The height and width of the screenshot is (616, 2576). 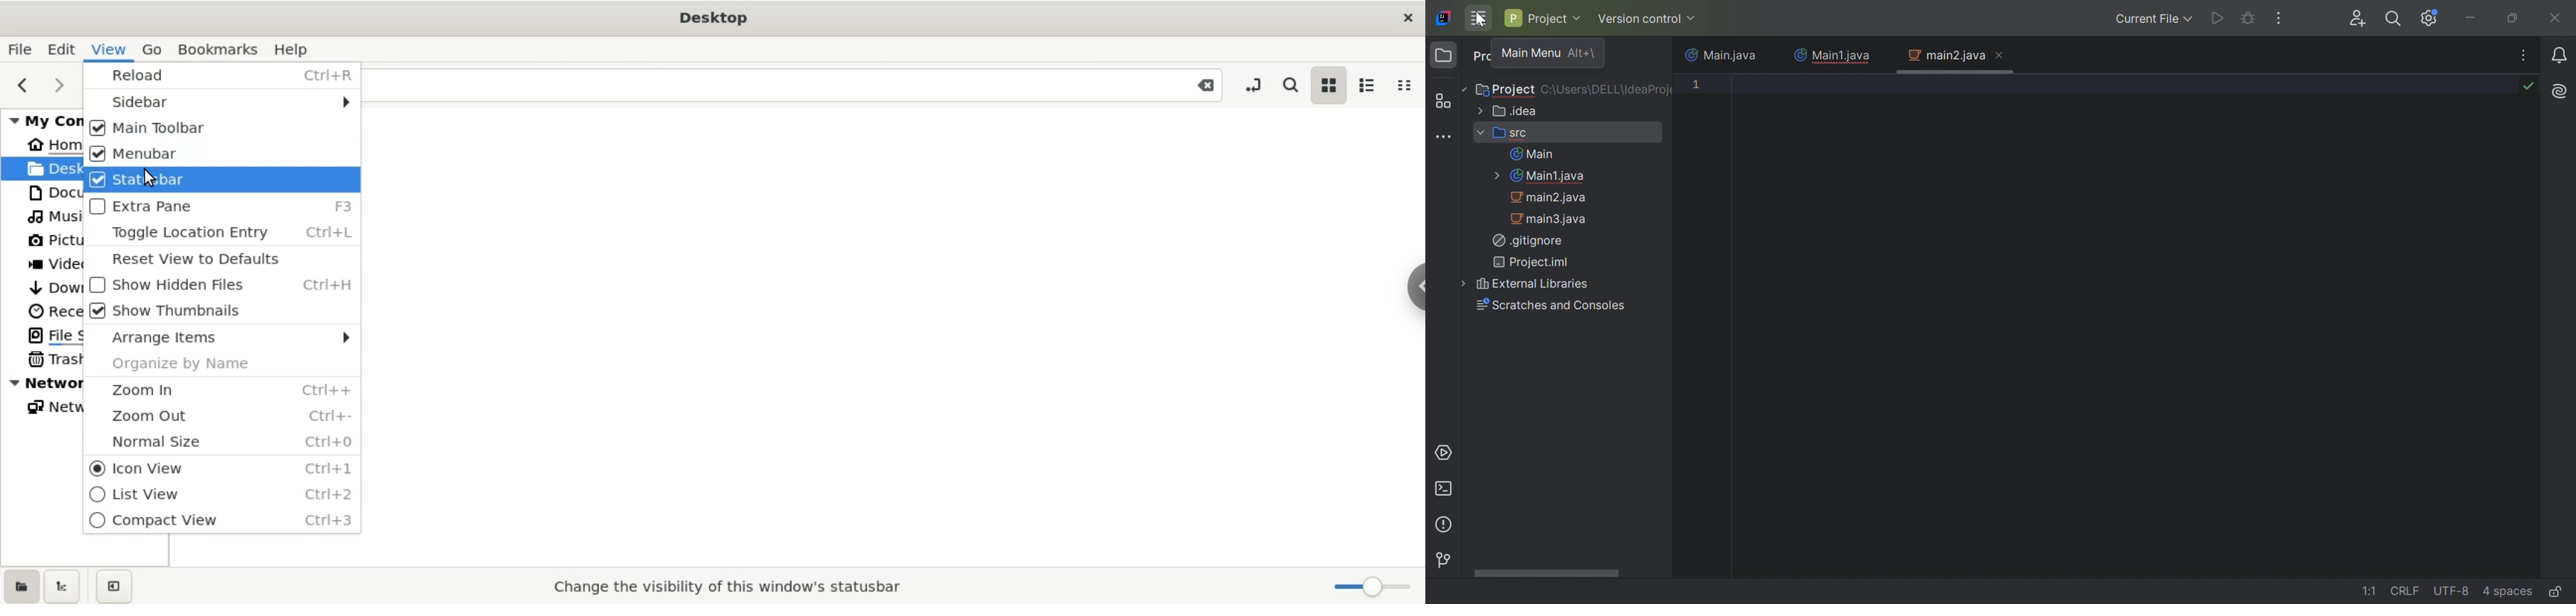 I want to click on Scratches and Consoles, so click(x=1545, y=306).